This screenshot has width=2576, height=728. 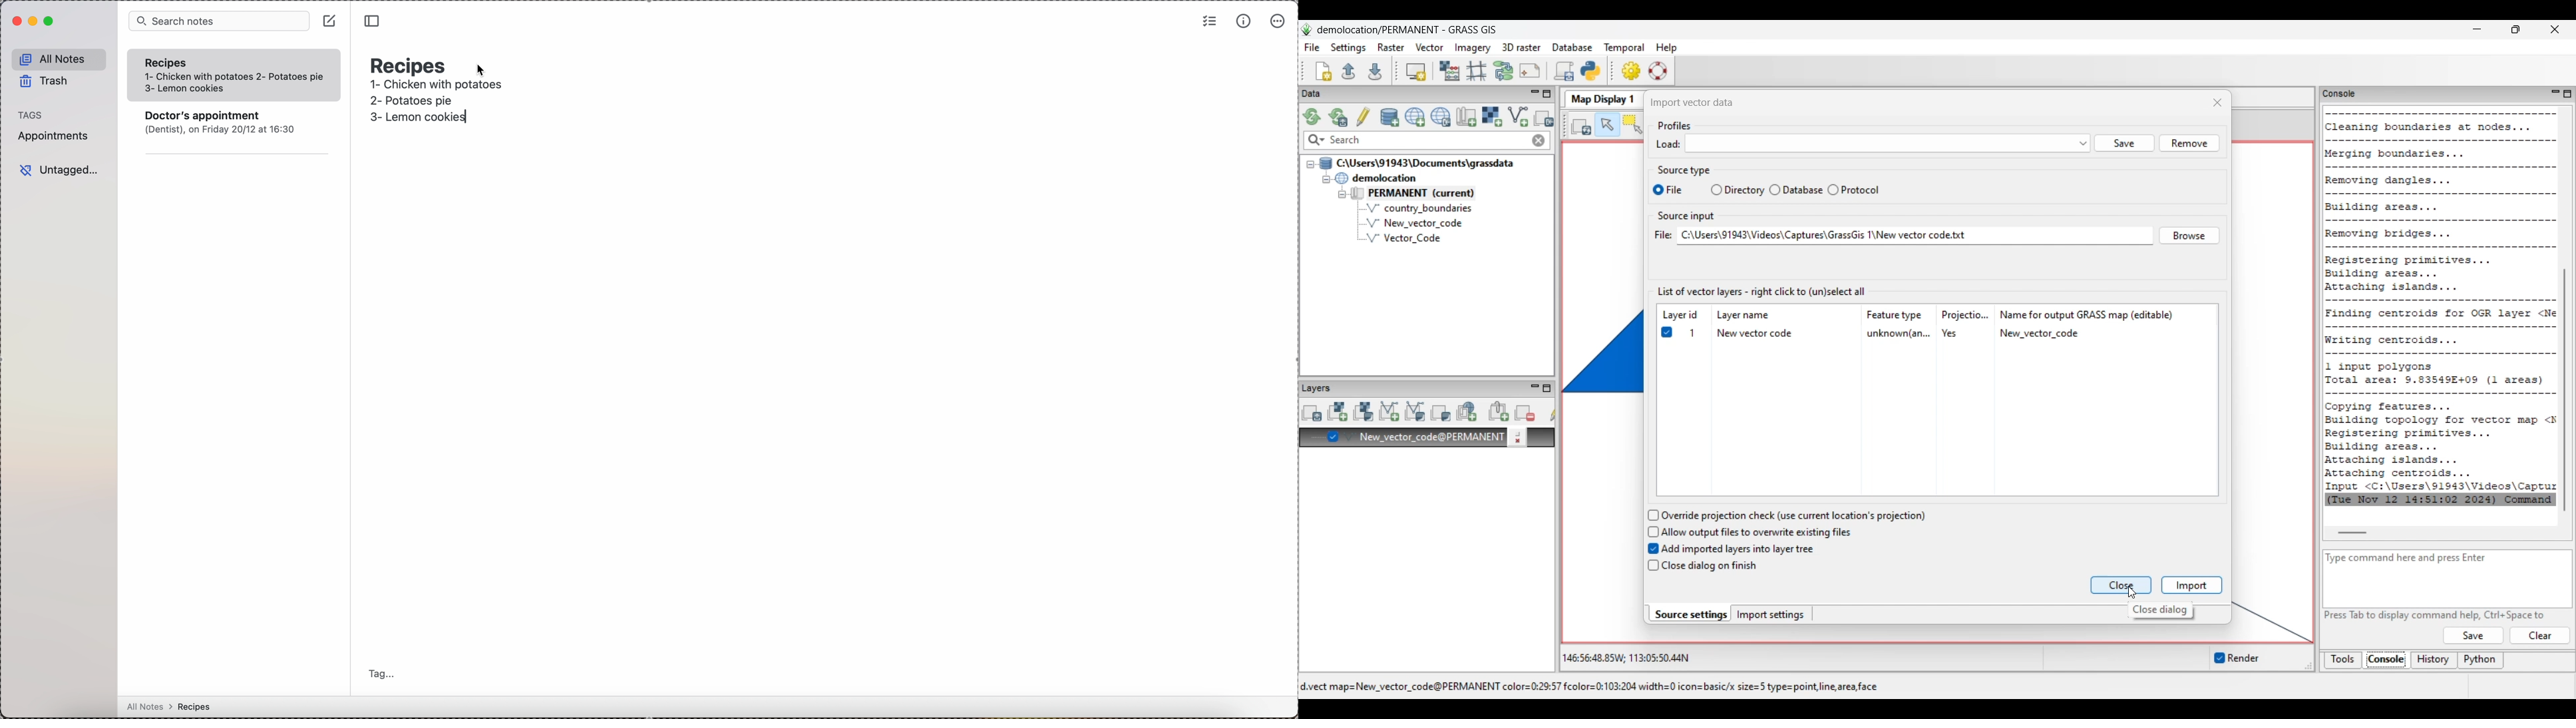 I want to click on cursor, so click(x=484, y=69).